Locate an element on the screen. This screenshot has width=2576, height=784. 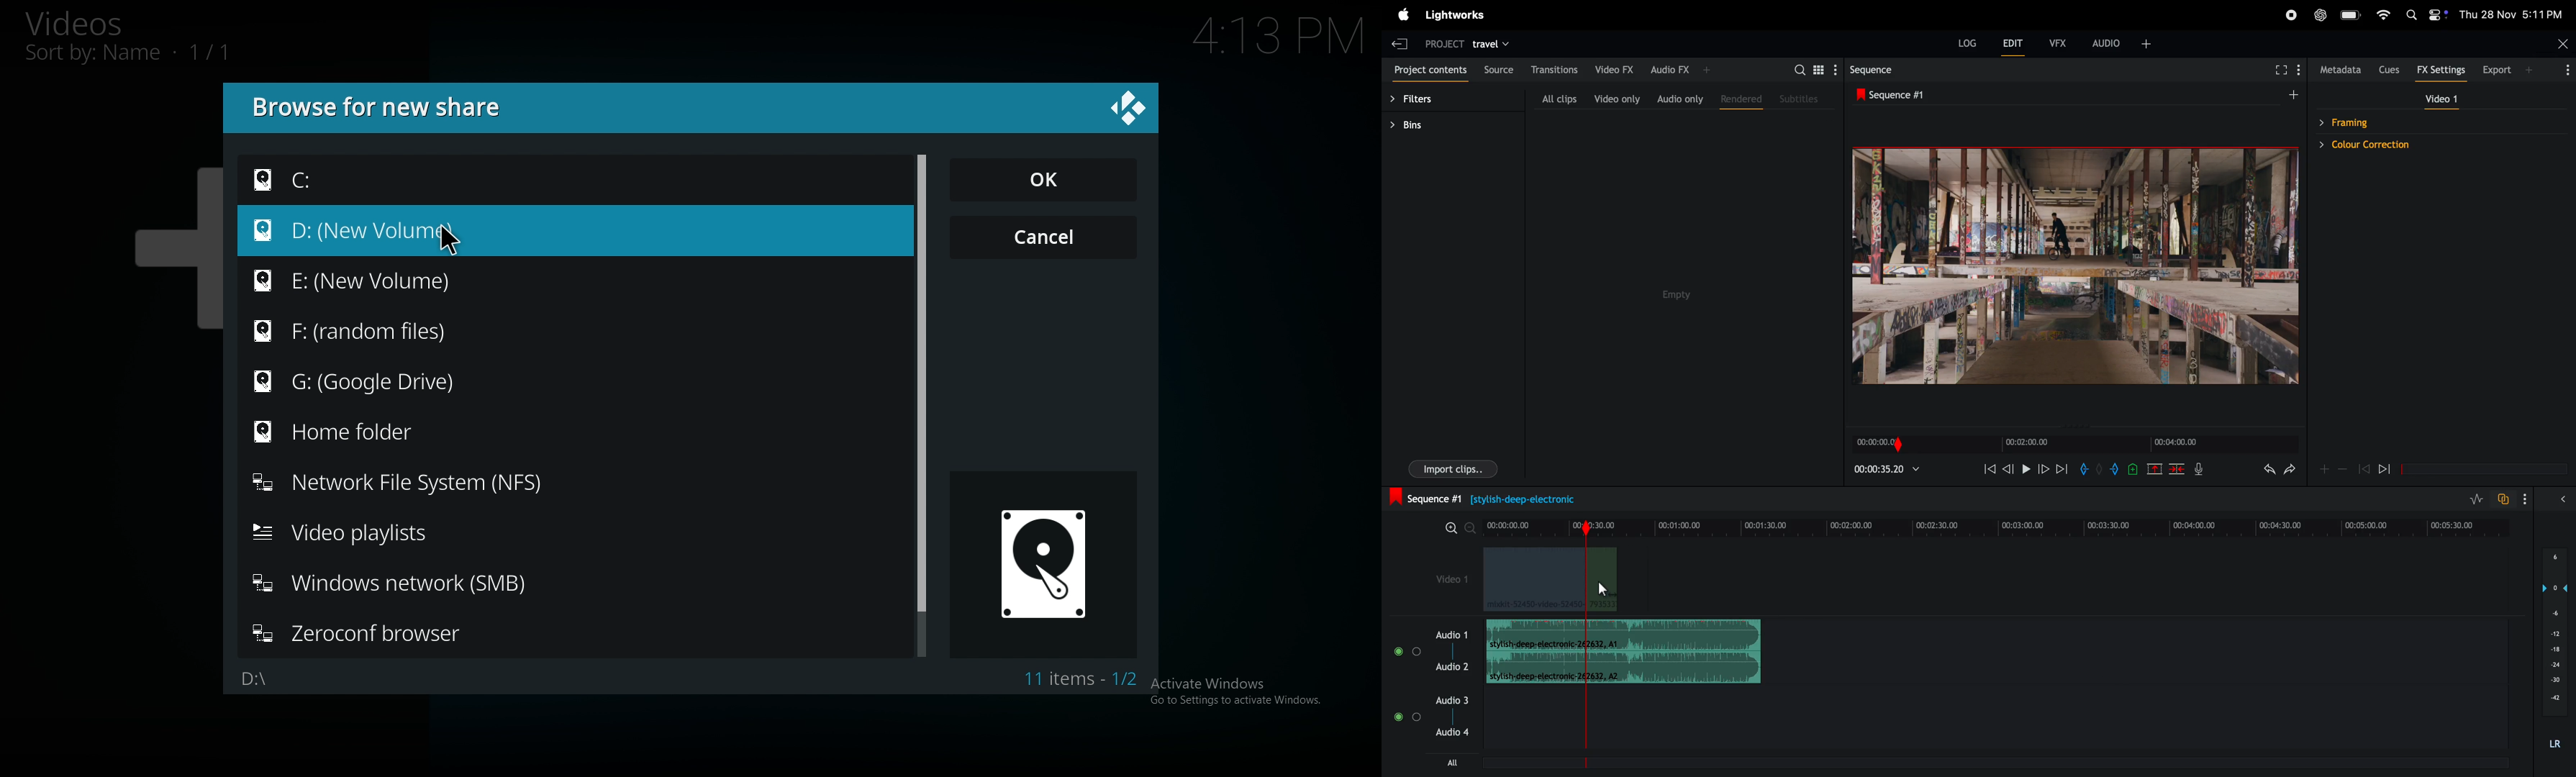
folder is located at coordinates (360, 180).